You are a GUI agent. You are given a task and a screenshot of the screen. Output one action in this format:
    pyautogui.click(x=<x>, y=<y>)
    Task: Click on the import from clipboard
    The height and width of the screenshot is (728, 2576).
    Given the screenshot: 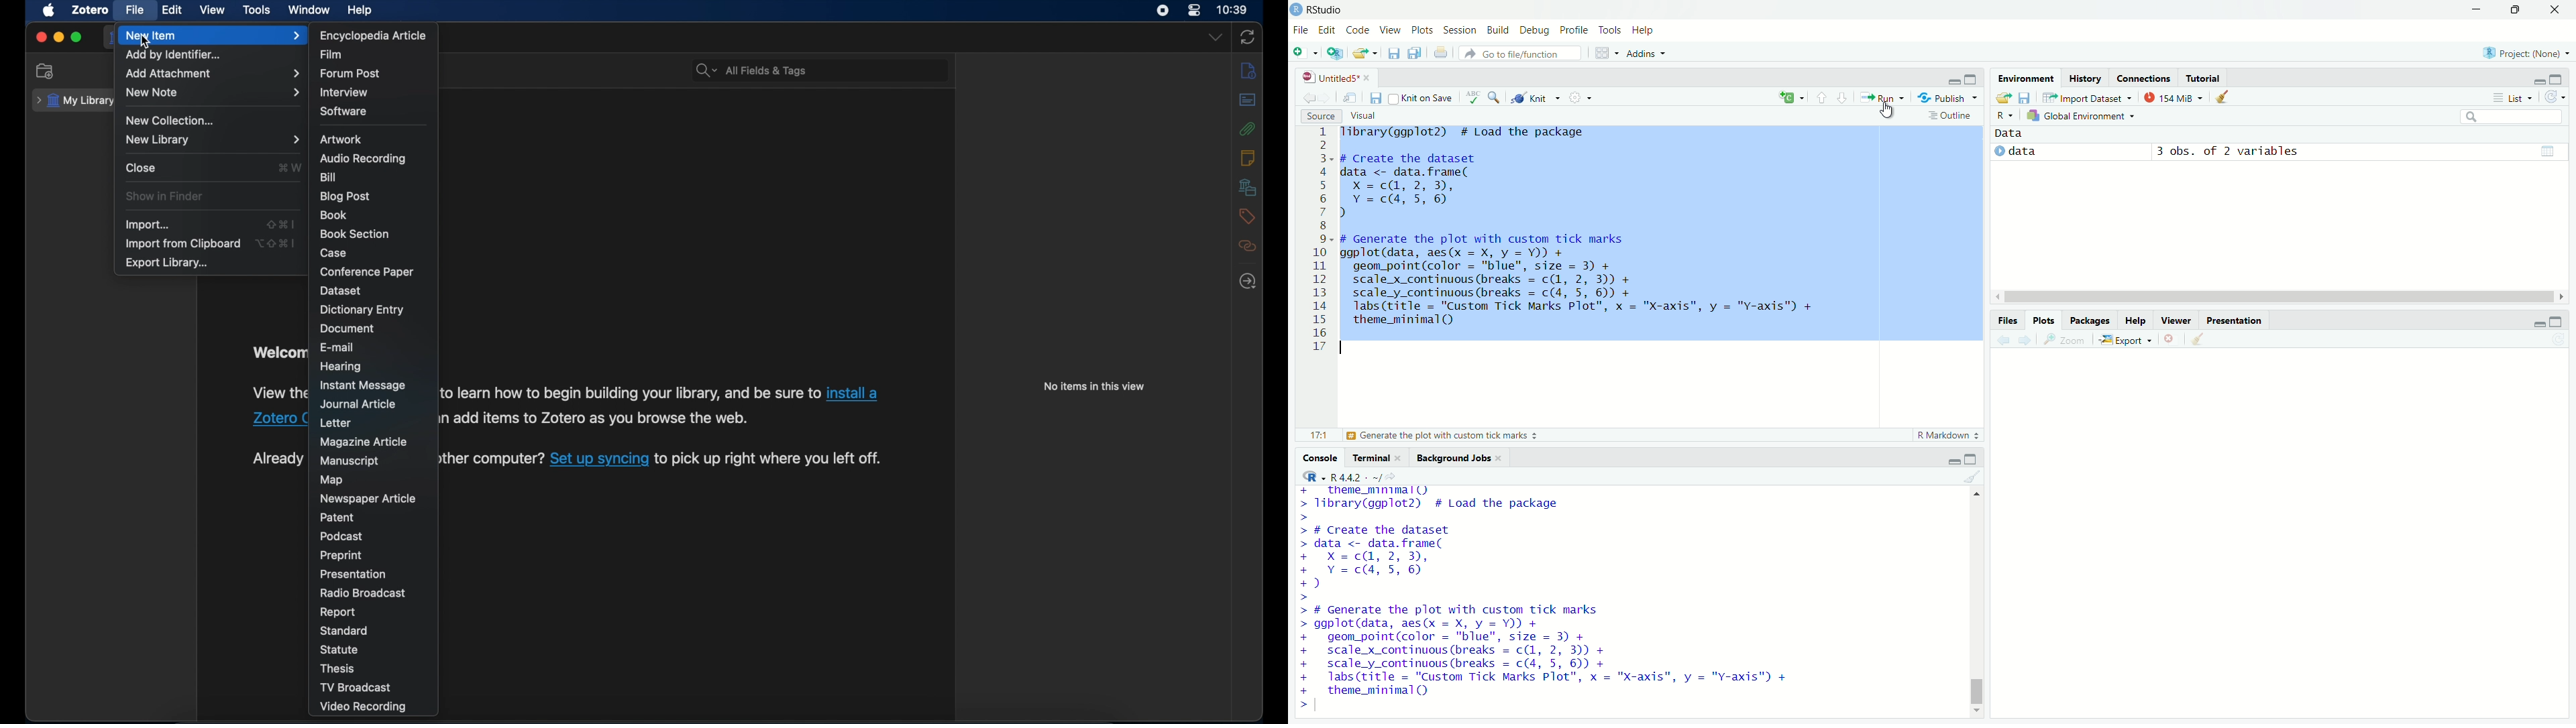 What is the action you would take?
    pyautogui.click(x=182, y=243)
    